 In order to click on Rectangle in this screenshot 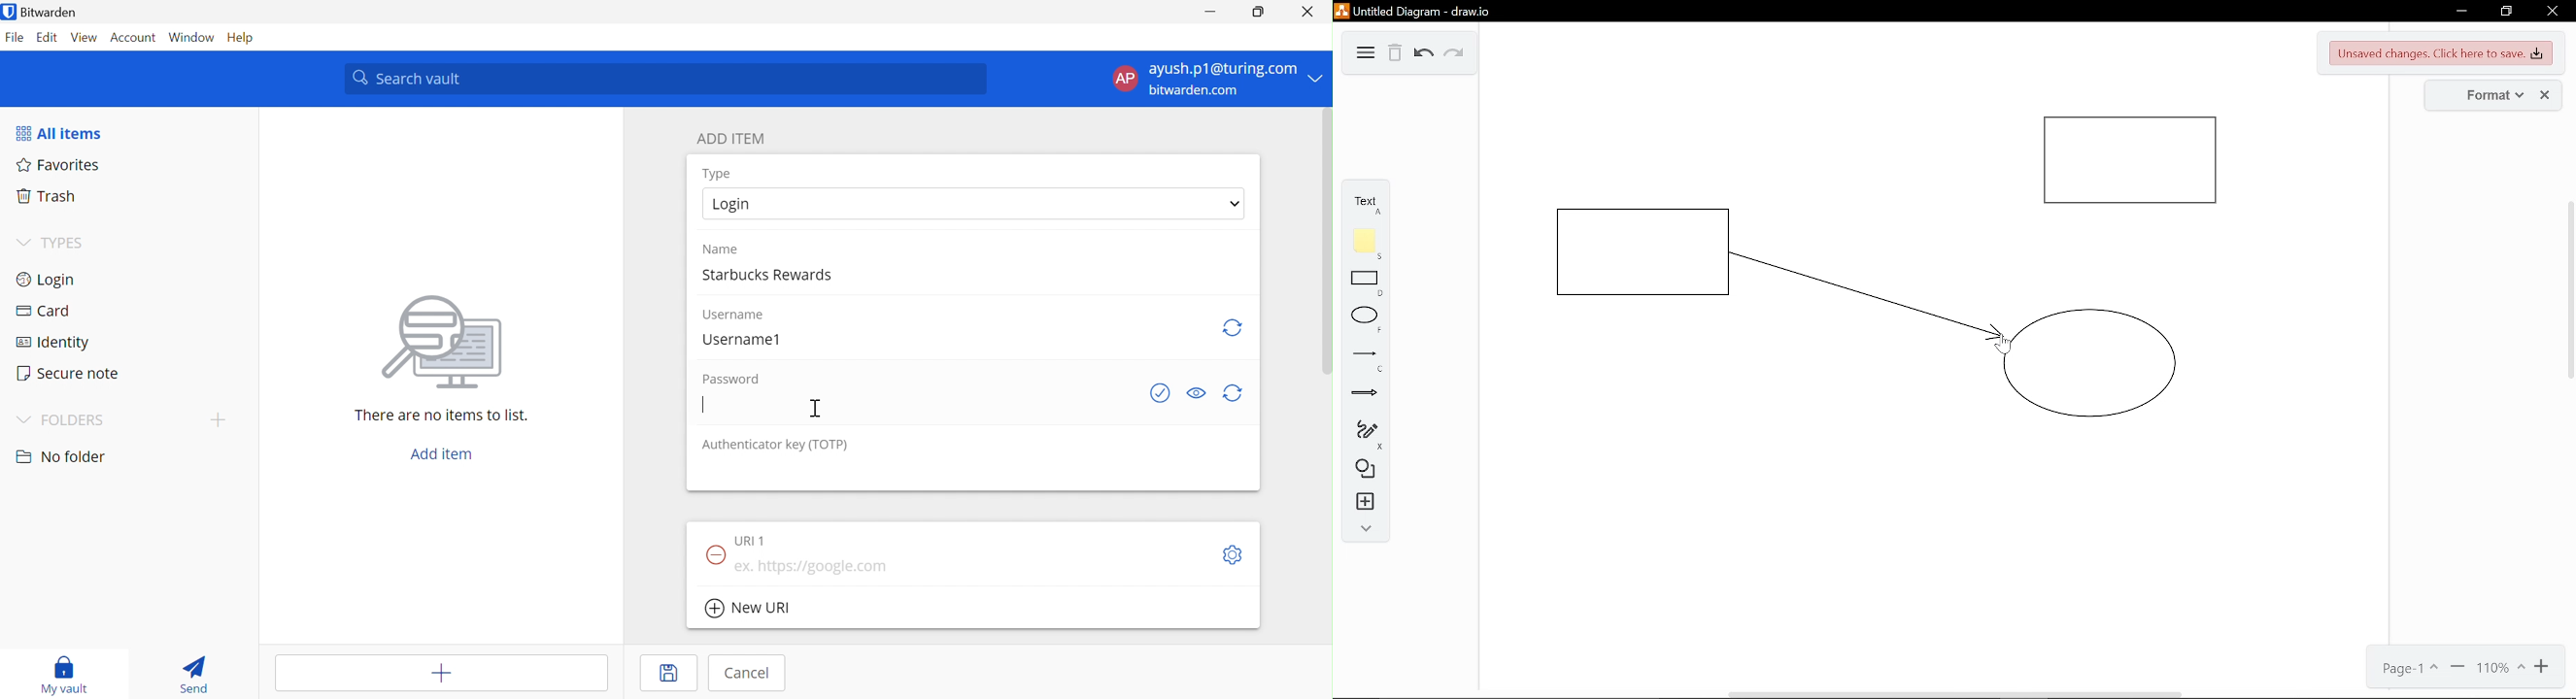, I will do `click(1367, 283)`.